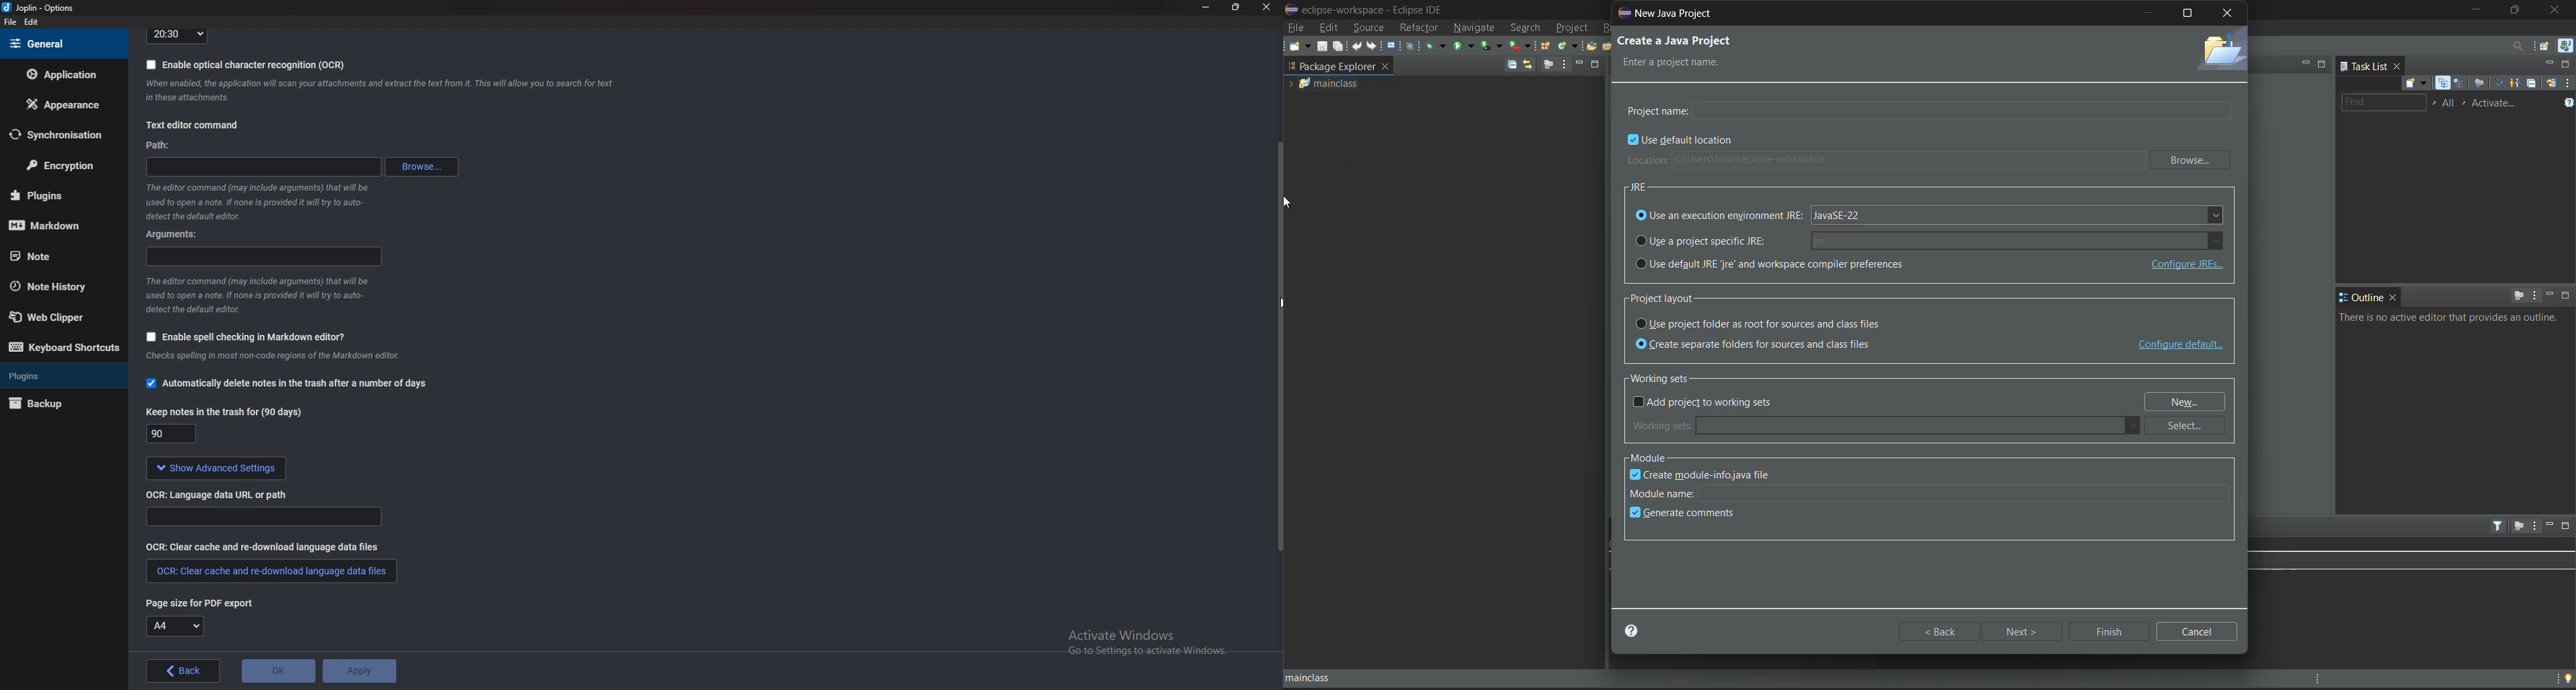 The image size is (2576, 700). Describe the element at coordinates (2181, 346) in the screenshot. I see `configure default` at that location.